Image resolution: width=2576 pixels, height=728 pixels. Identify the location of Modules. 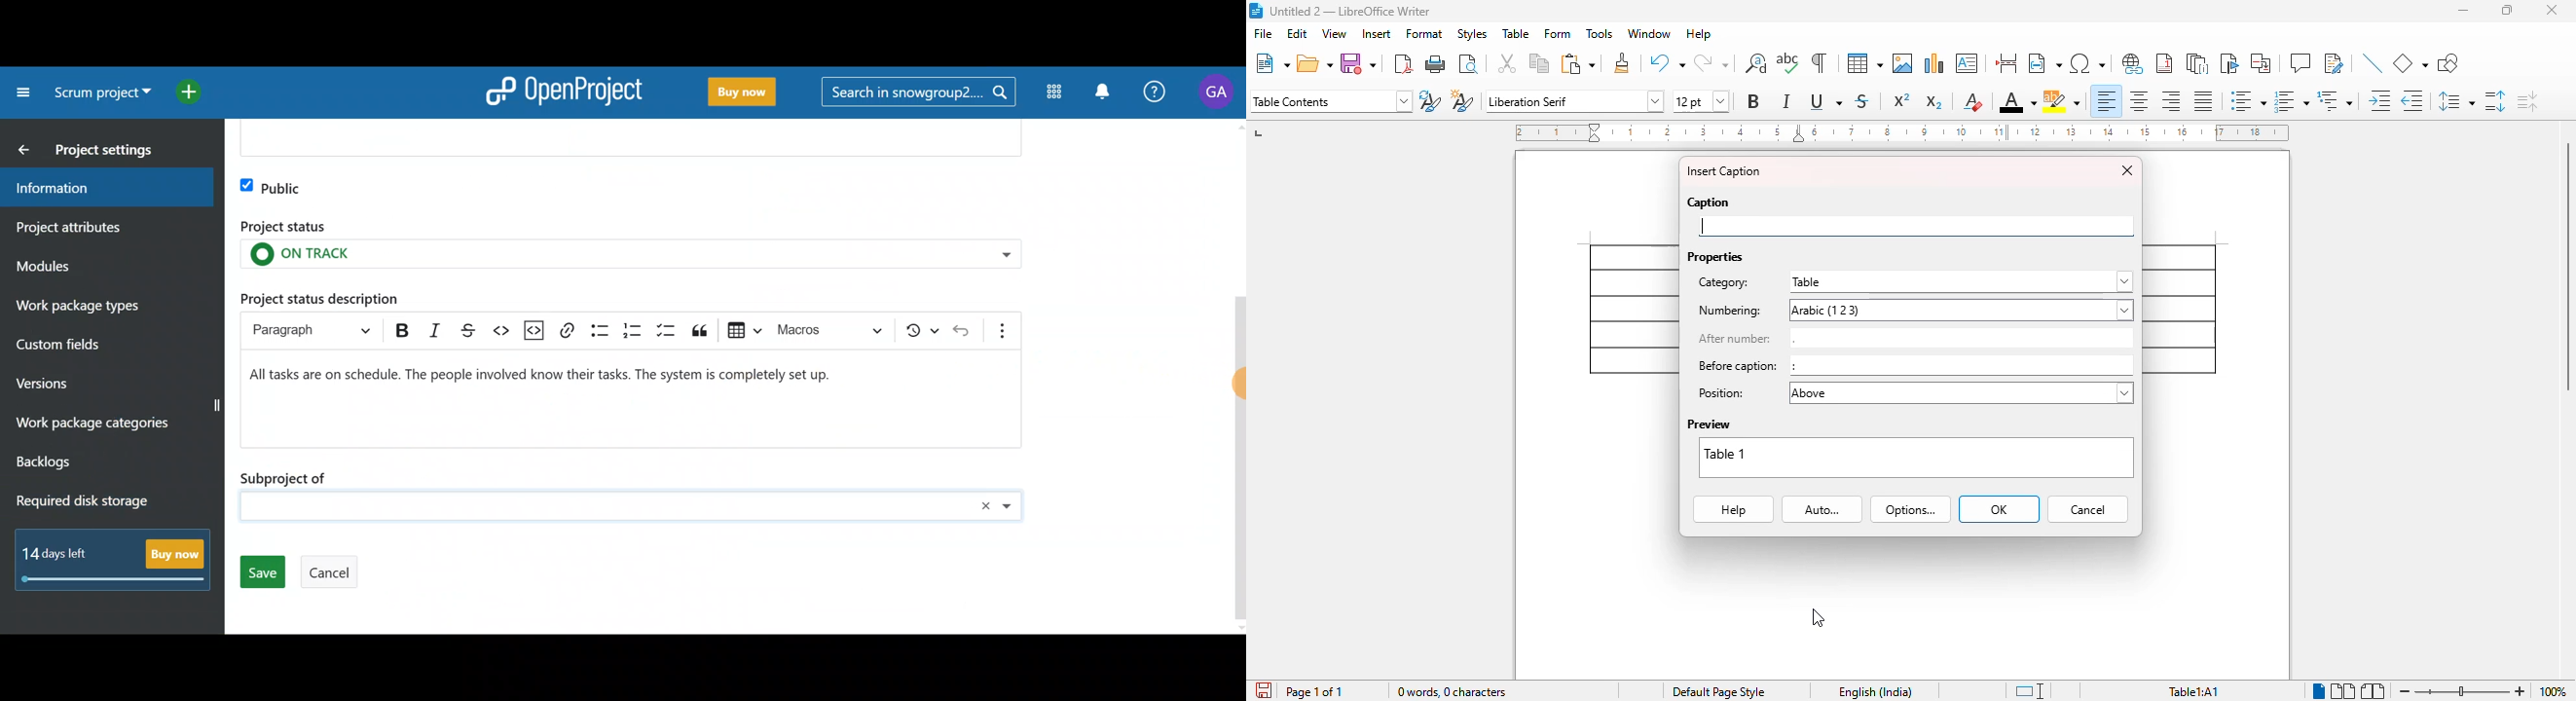
(91, 265).